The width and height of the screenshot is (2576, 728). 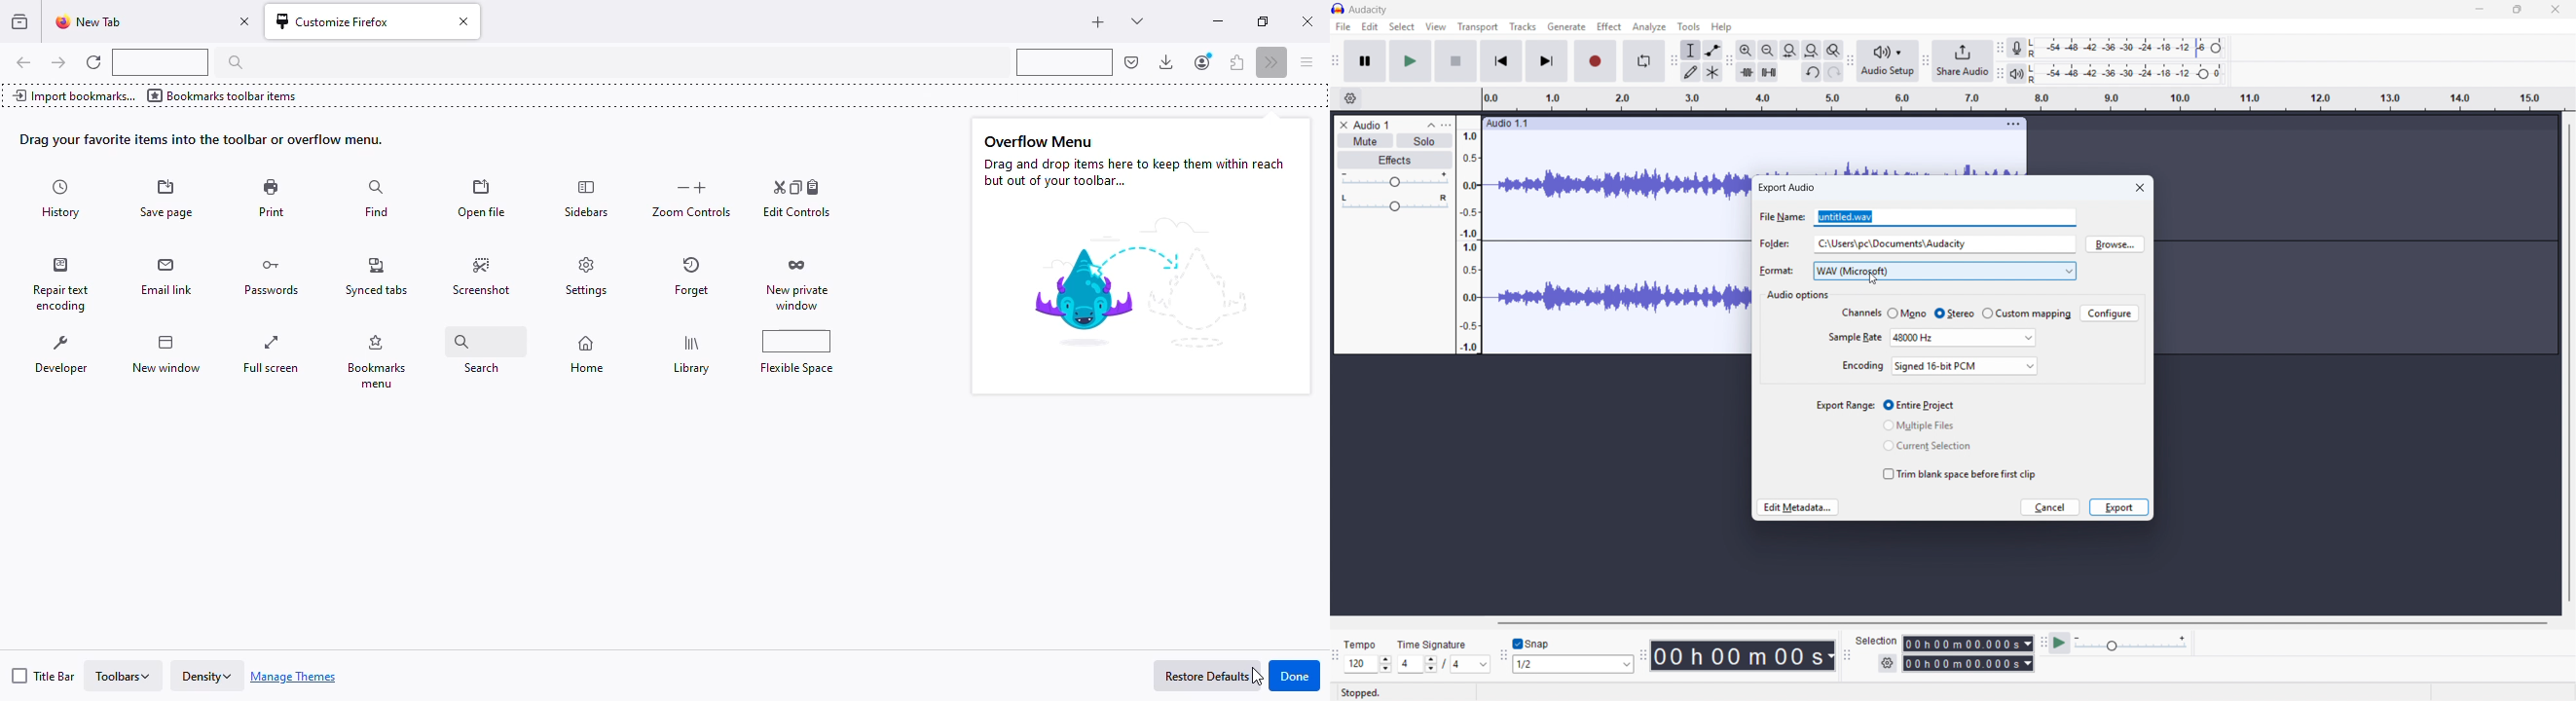 What do you see at coordinates (585, 201) in the screenshot?
I see `sidebars` at bounding box center [585, 201].